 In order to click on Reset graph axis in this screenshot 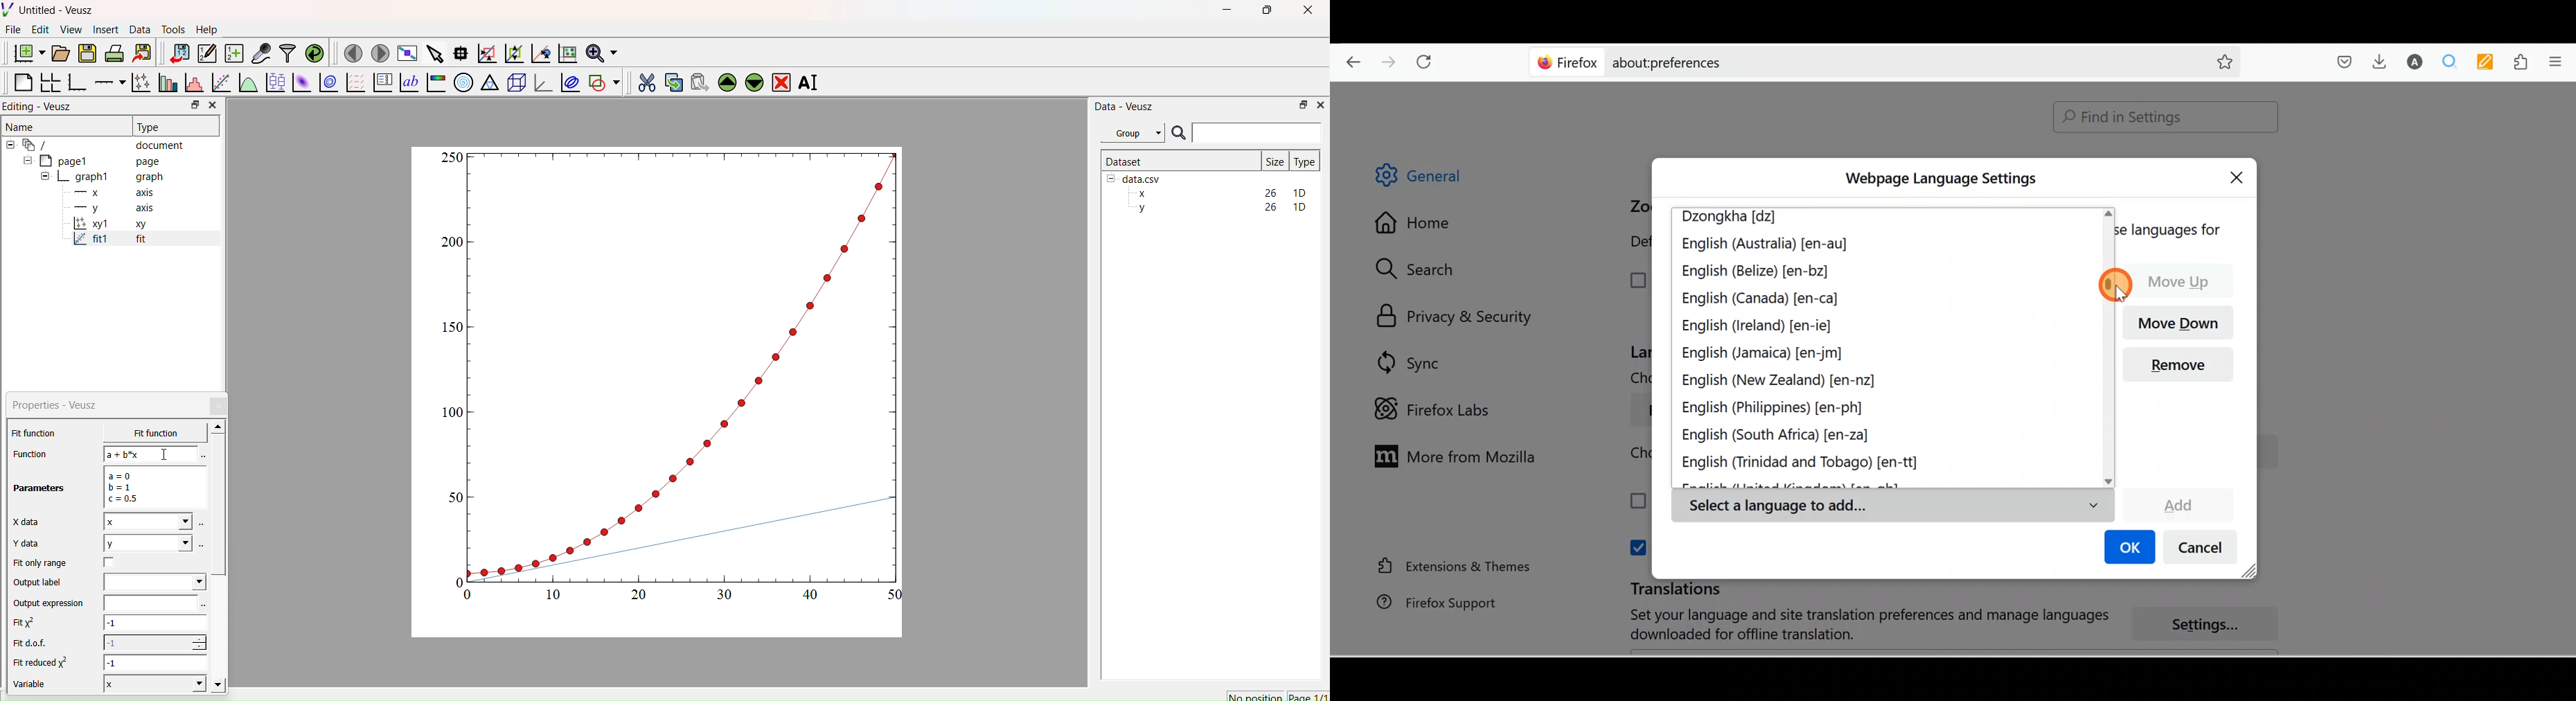, I will do `click(566, 53)`.